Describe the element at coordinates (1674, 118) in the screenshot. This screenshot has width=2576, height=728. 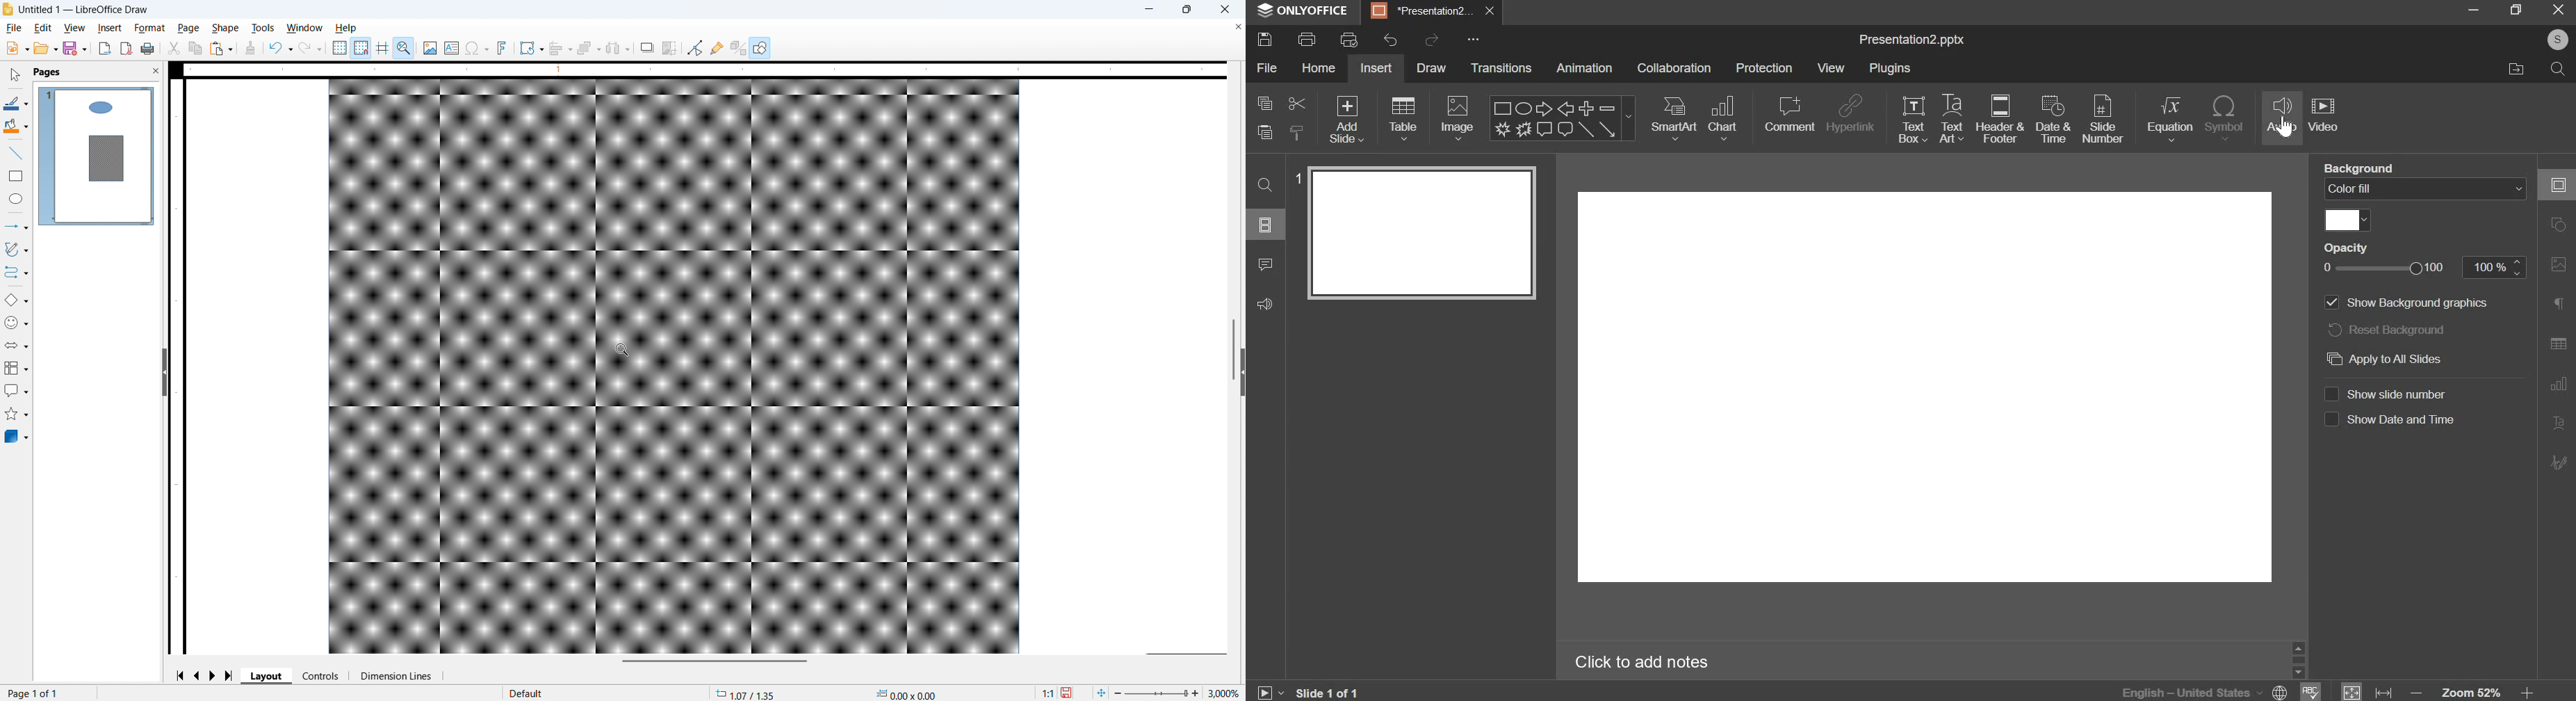
I see `smartart` at that location.